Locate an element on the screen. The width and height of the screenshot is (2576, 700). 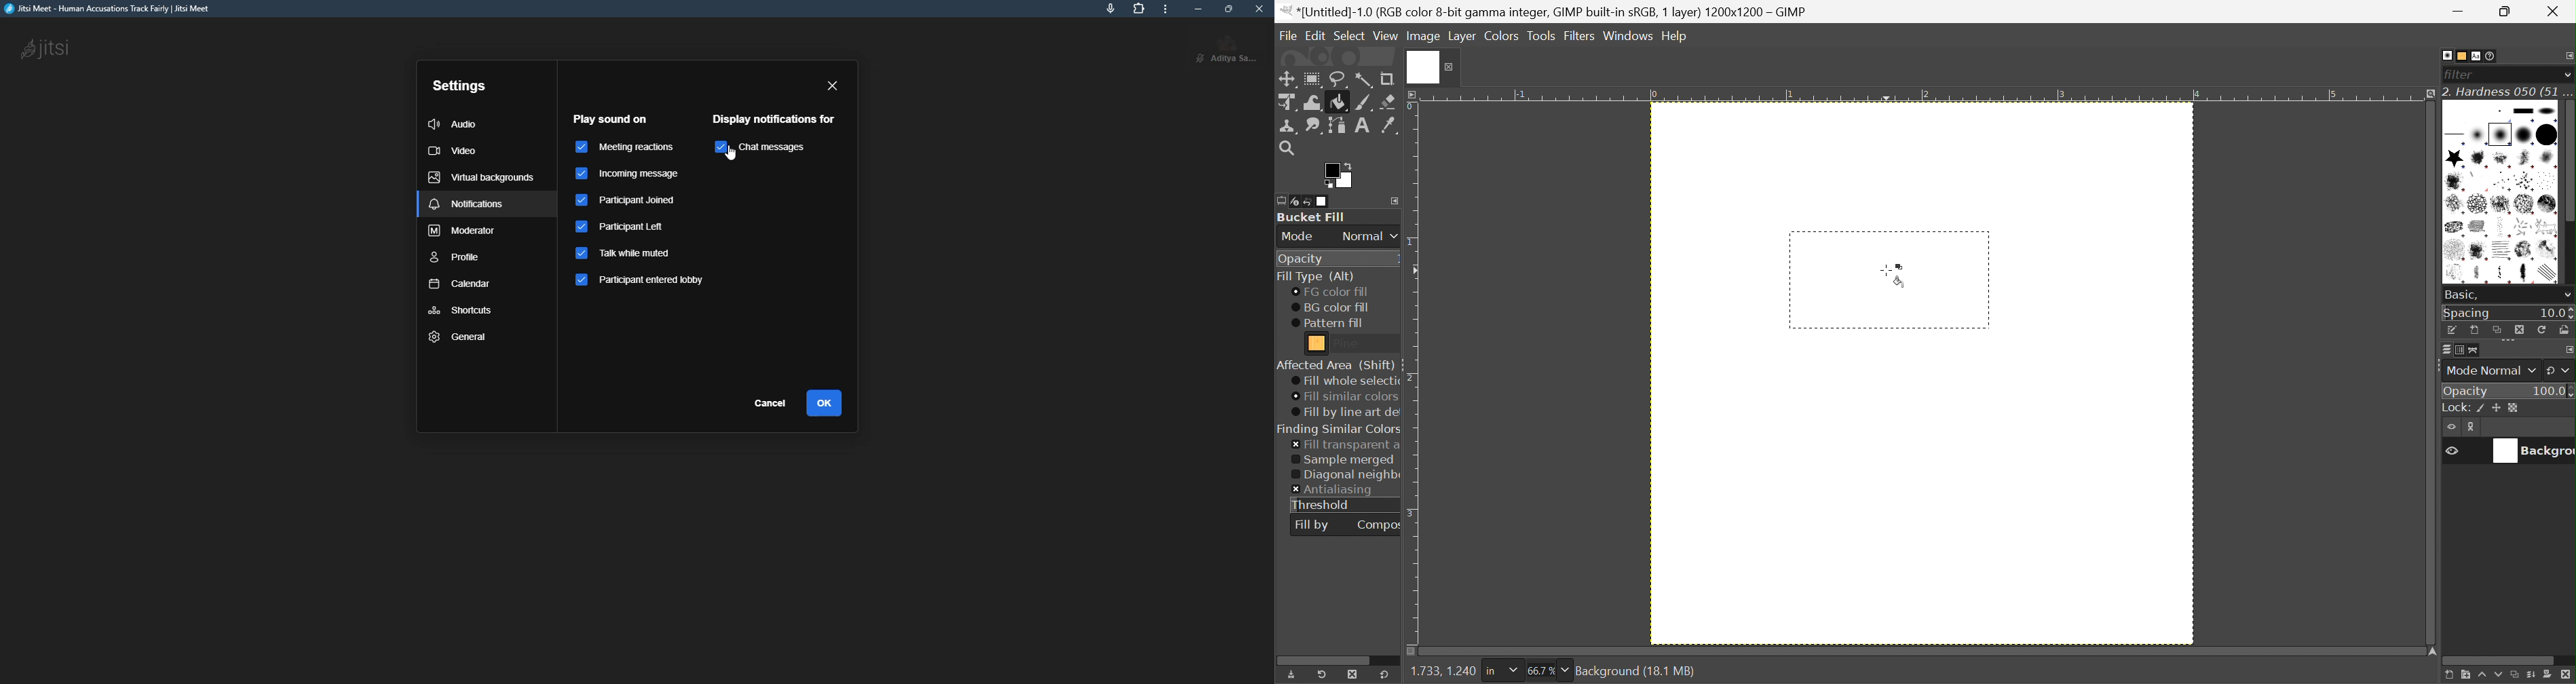
Brushes is located at coordinates (2446, 55).